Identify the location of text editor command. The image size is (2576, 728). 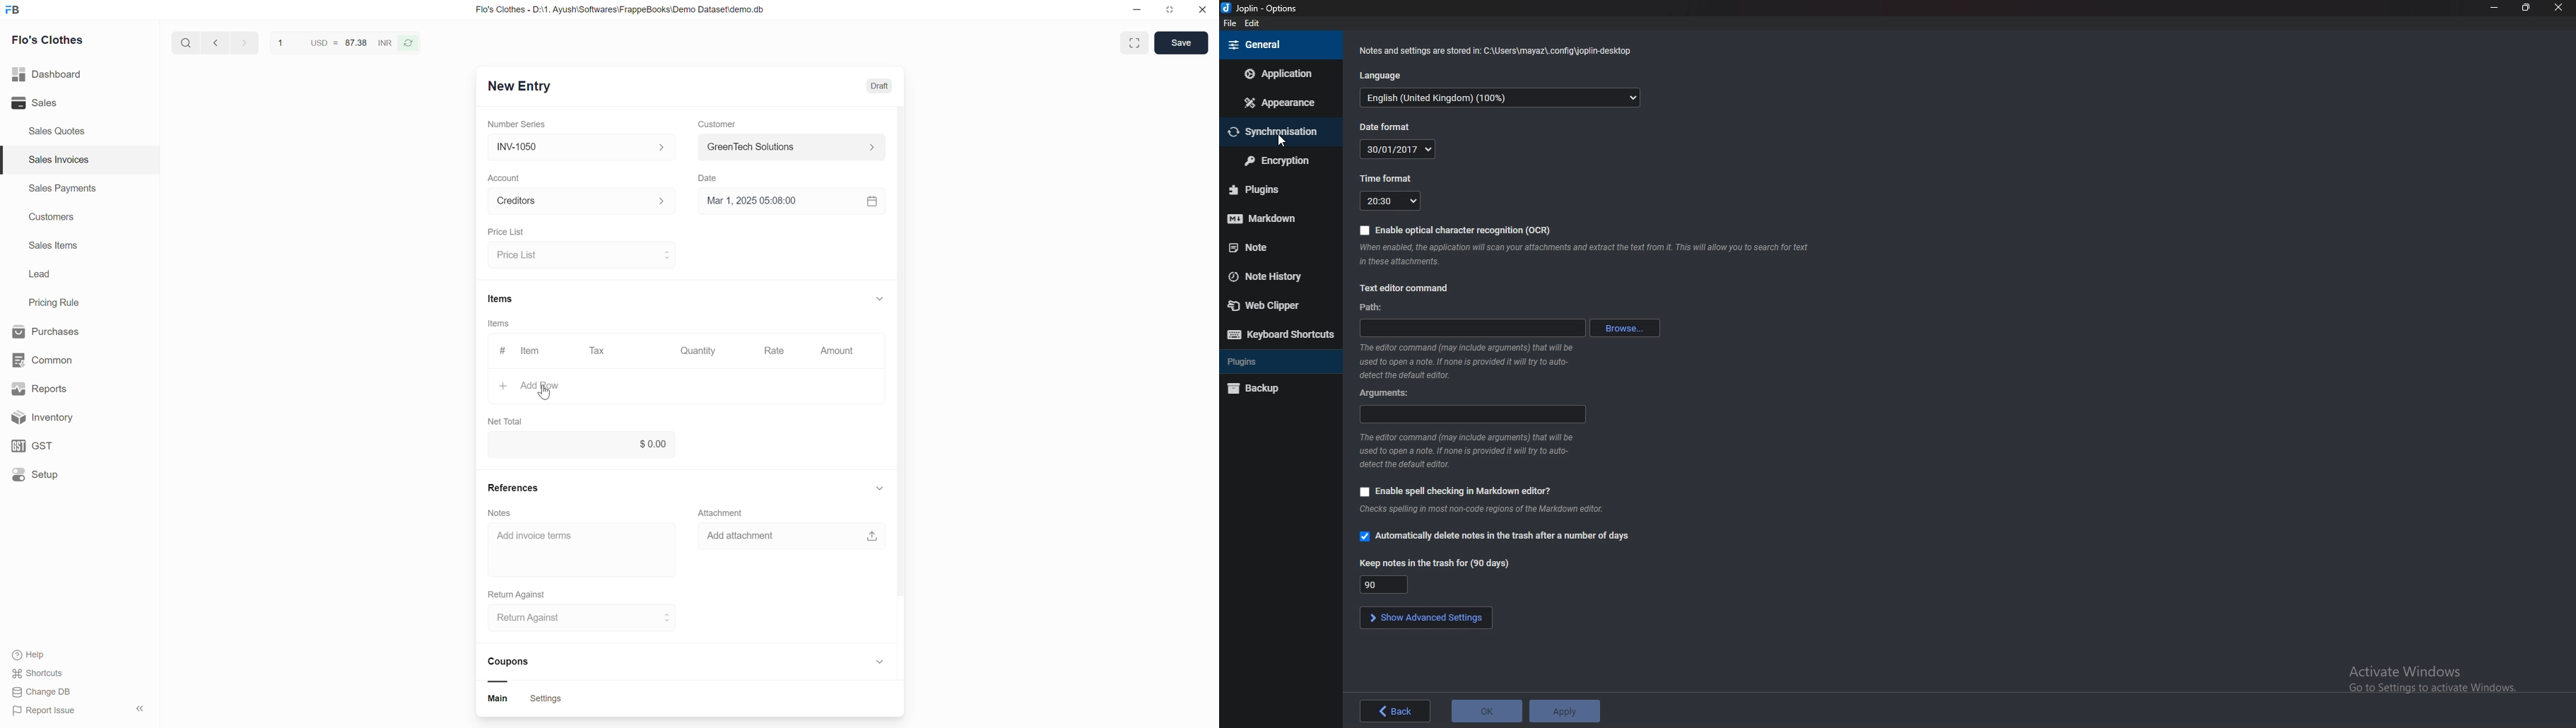
(1406, 287).